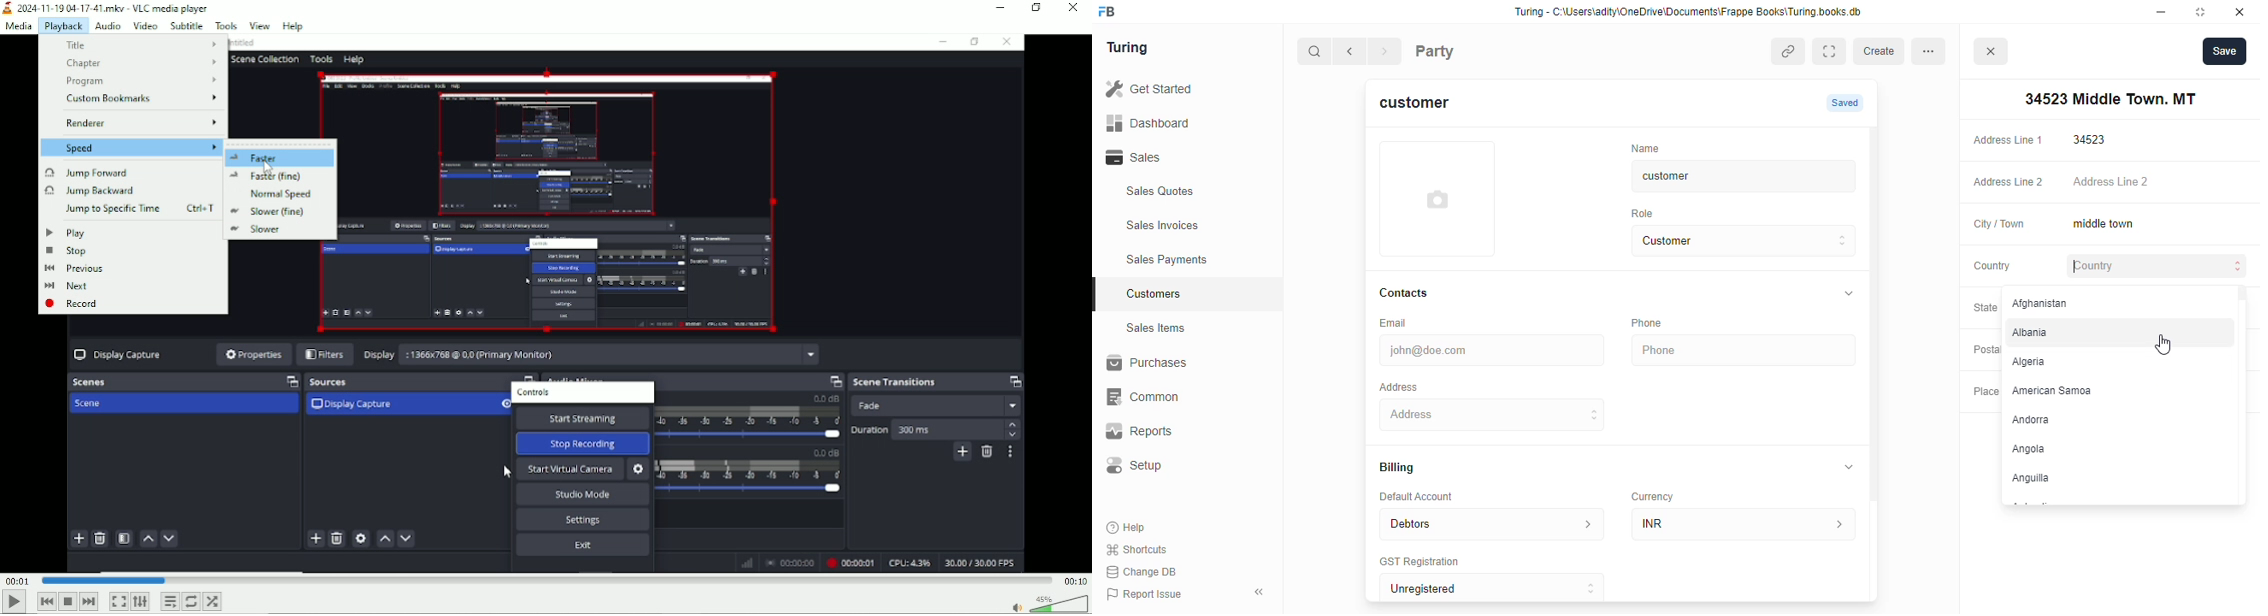 This screenshot has width=2268, height=616. What do you see at coordinates (1074, 579) in the screenshot?
I see `total duration` at bounding box center [1074, 579].